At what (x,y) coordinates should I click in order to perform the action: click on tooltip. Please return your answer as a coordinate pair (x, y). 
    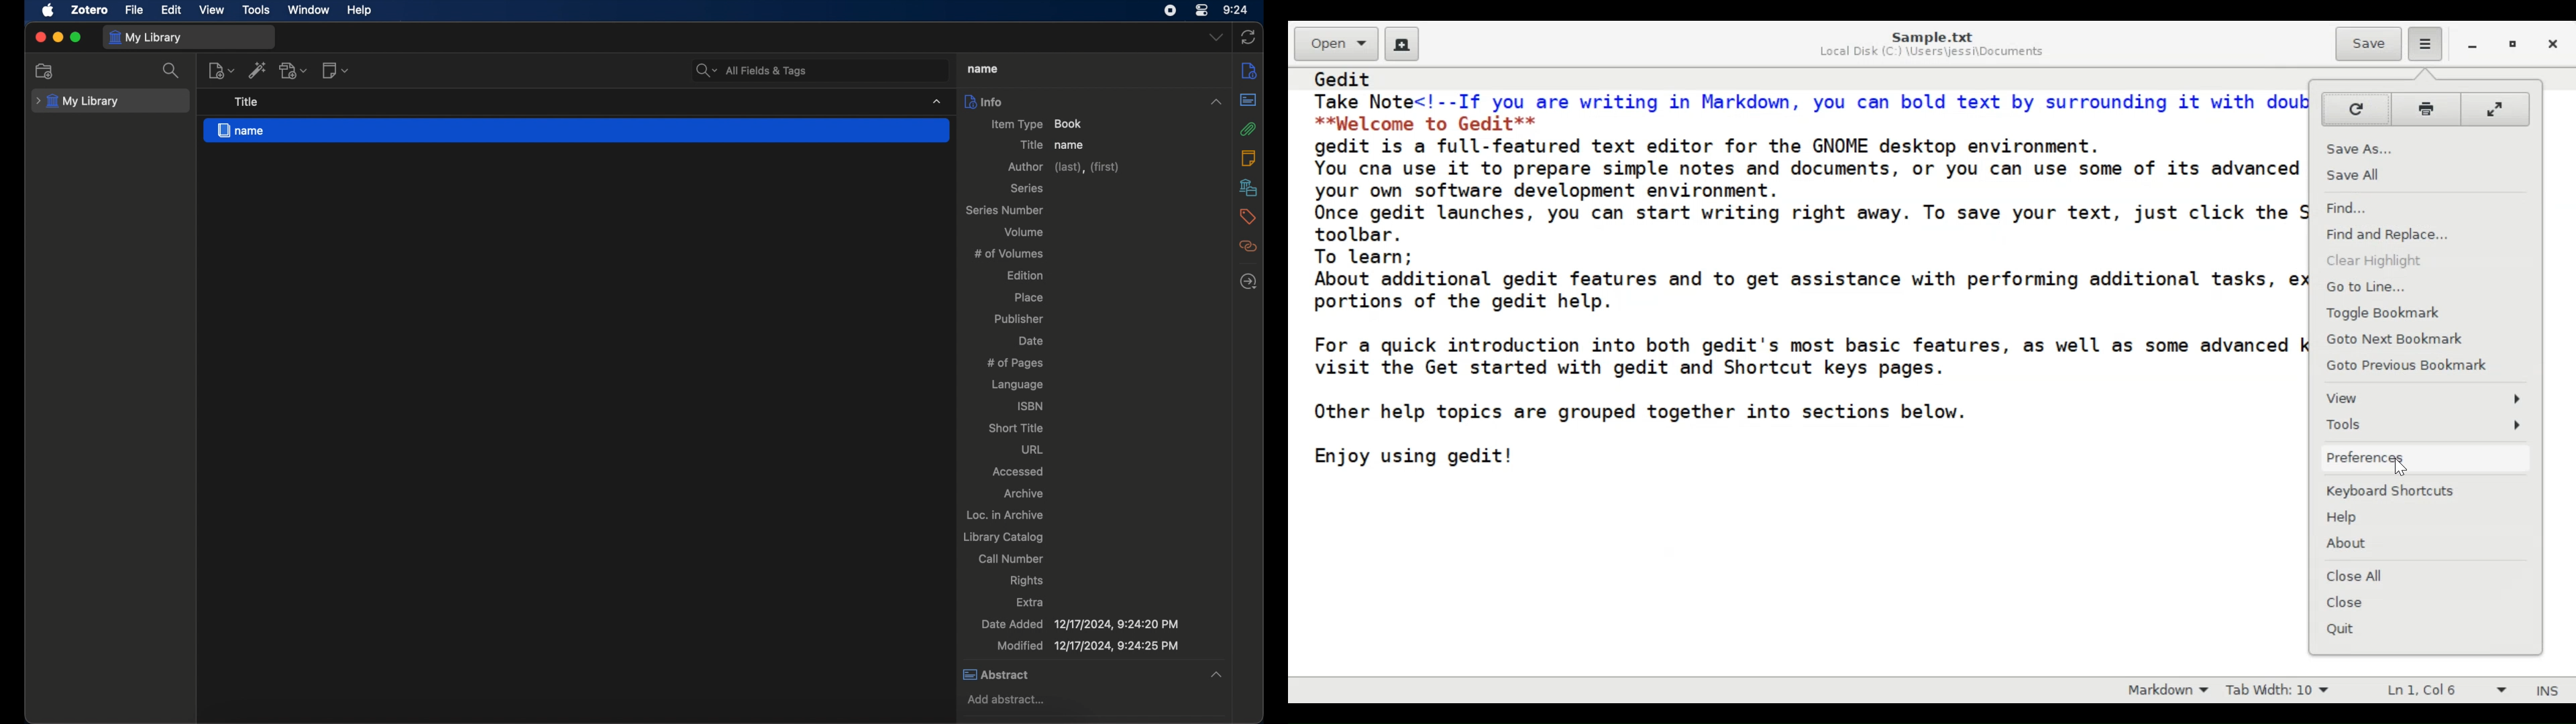
    Looking at the image, I should click on (255, 101).